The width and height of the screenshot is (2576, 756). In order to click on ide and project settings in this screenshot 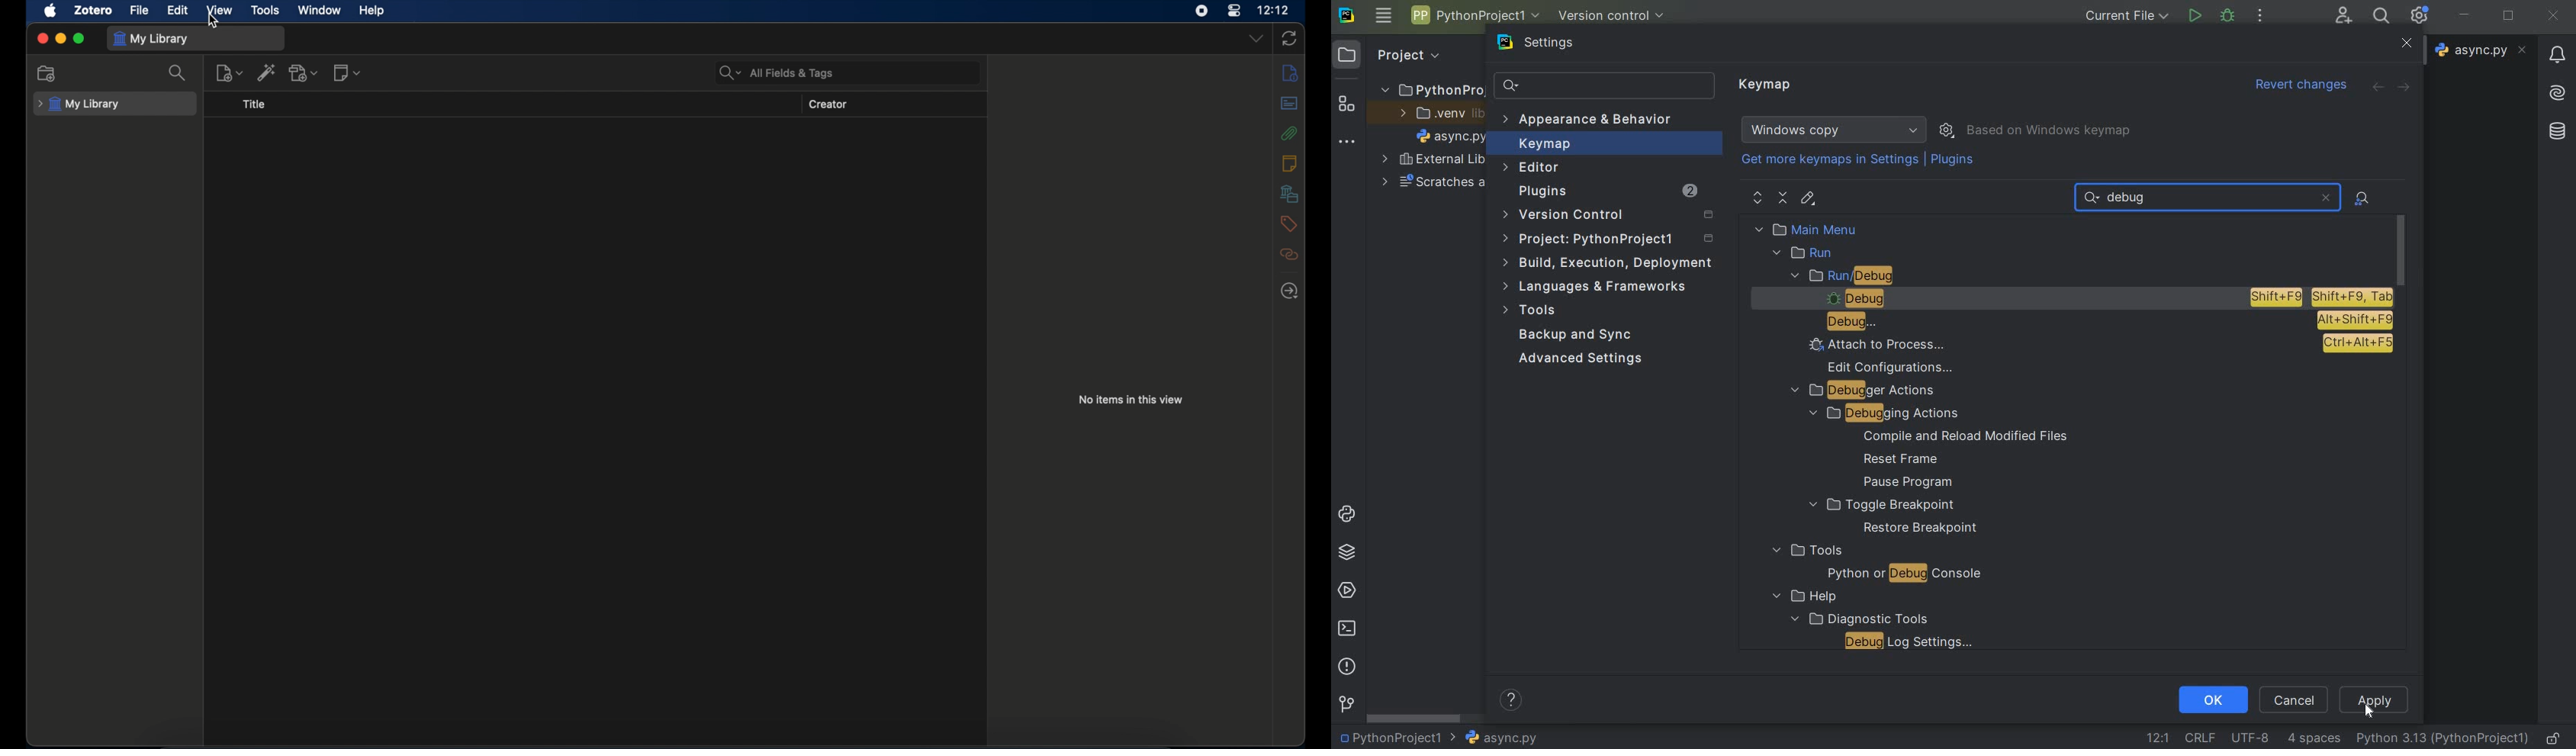, I will do `click(2420, 15)`.